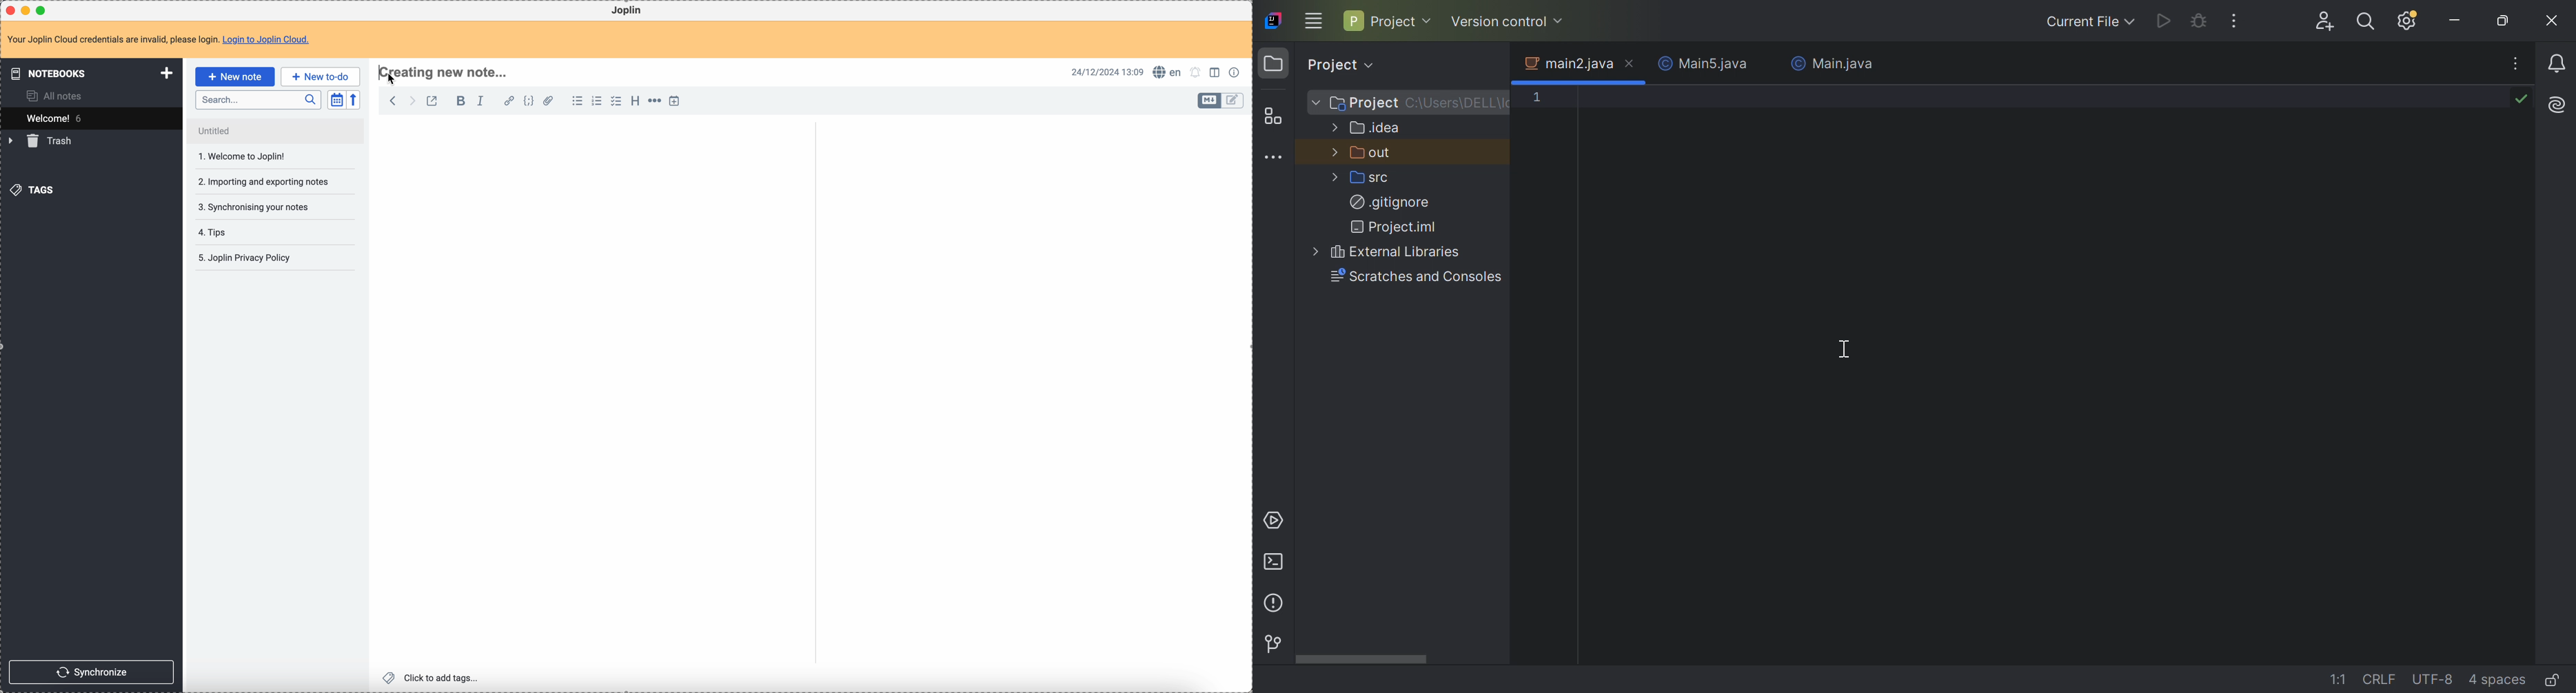 The image size is (2576, 700). What do you see at coordinates (1196, 72) in the screenshot?
I see `set notifications` at bounding box center [1196, 72].